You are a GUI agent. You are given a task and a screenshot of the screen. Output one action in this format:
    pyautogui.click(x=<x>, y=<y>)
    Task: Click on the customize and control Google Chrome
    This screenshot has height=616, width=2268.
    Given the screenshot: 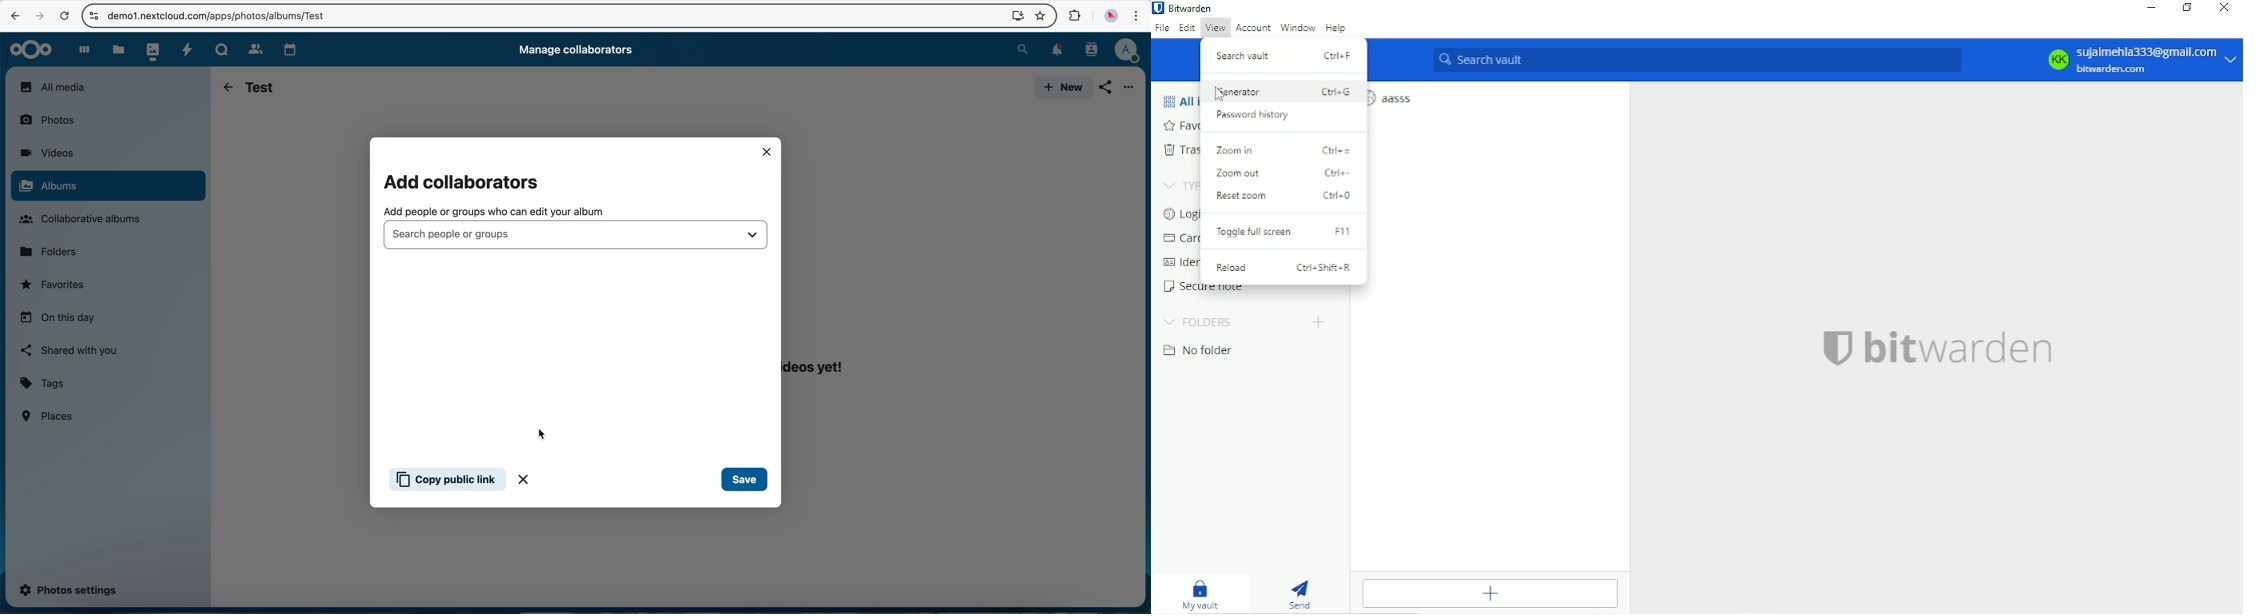 What is the action you would take?
    pyautogui.click(x=1135, y=18)
    